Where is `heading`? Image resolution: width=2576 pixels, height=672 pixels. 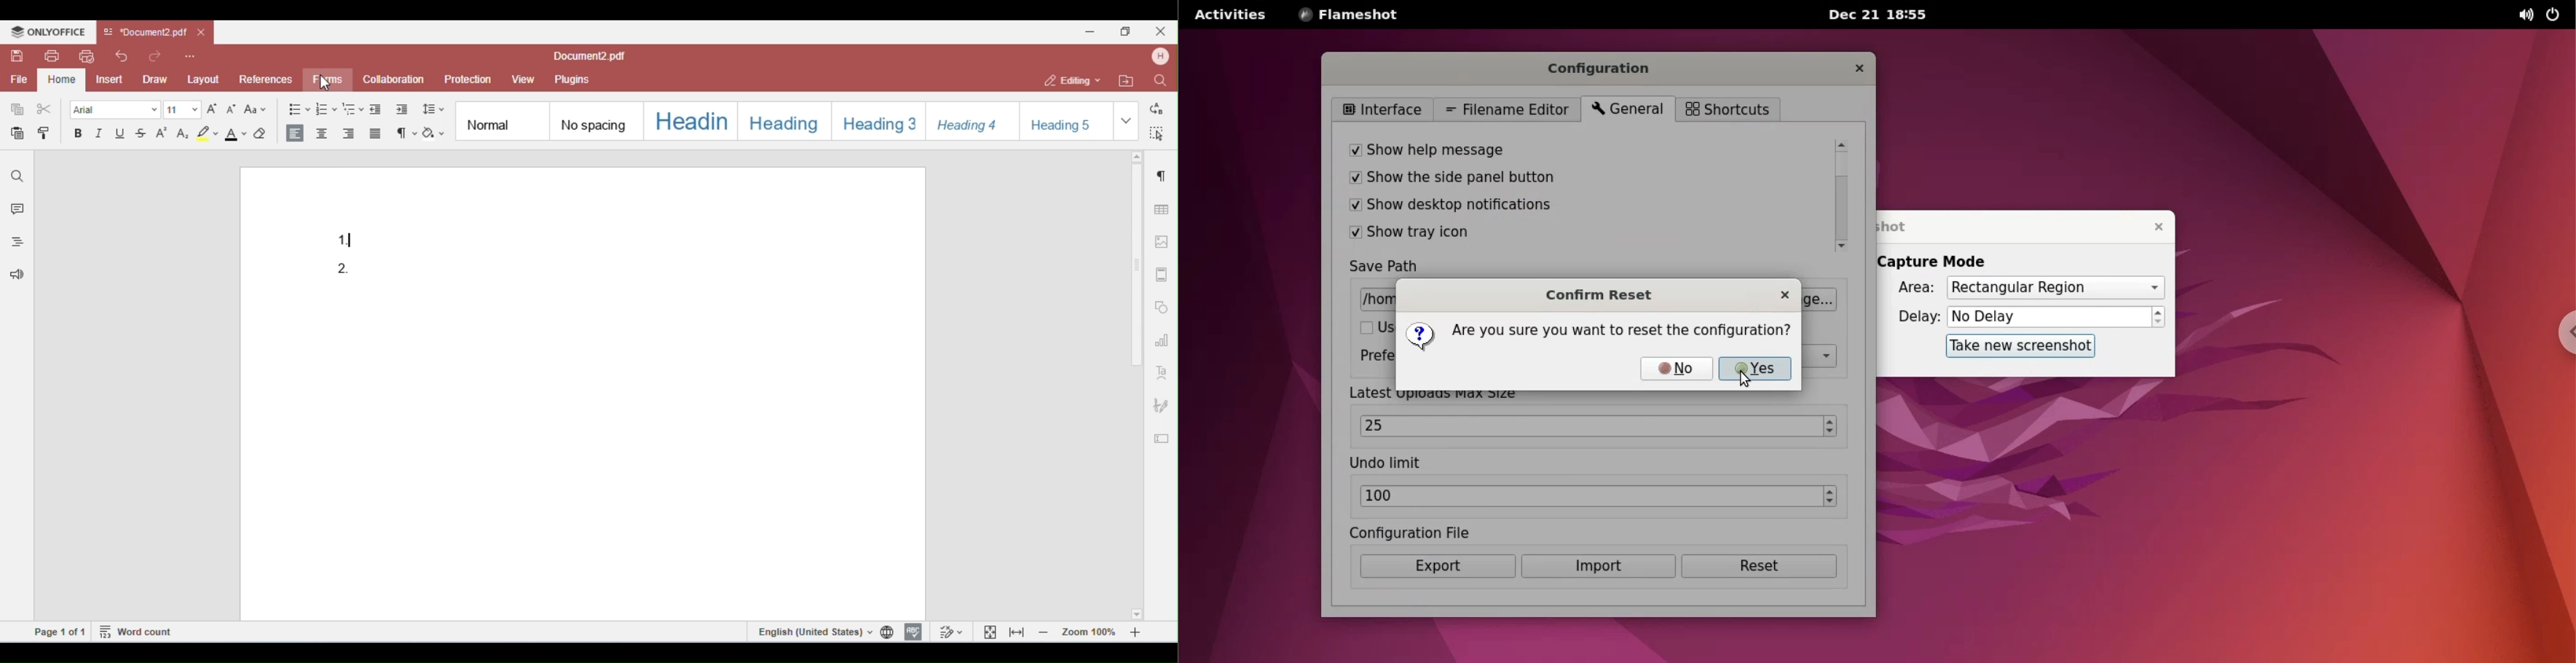 heading is located at coordinates (689, 119).